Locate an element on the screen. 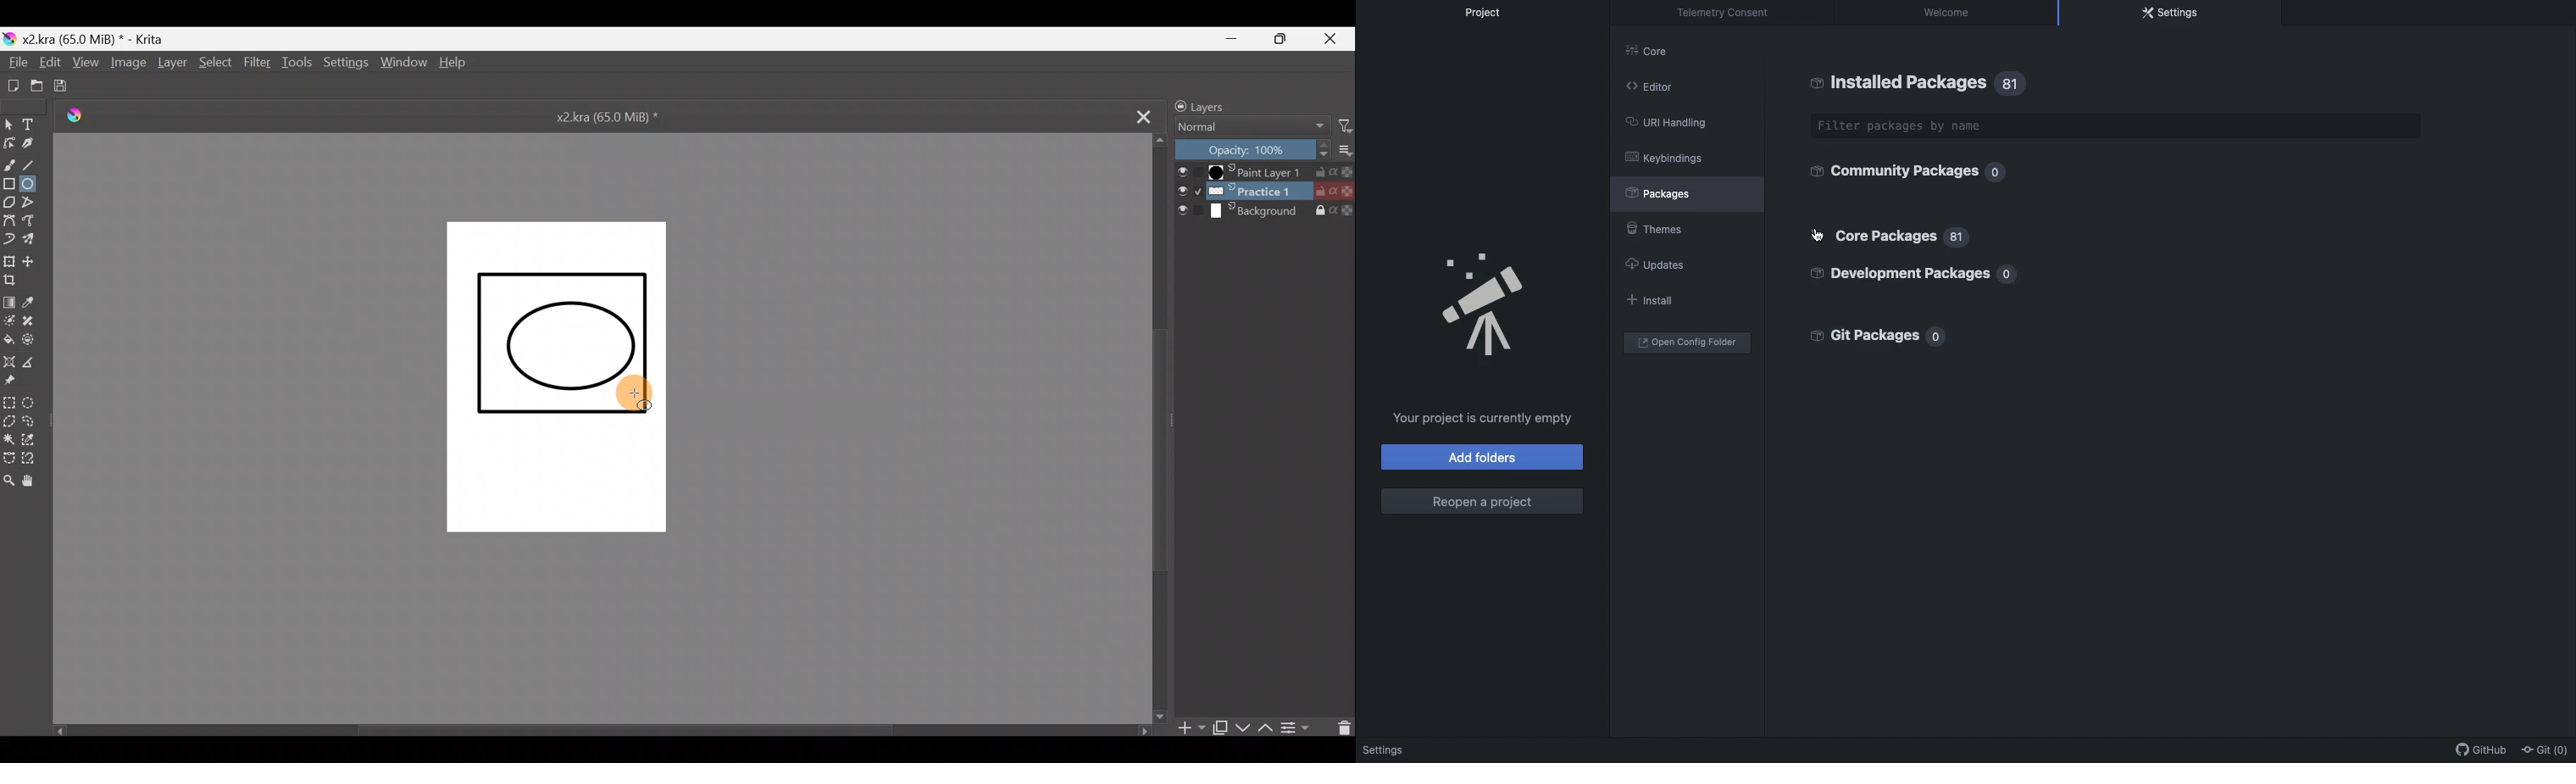  Bezier curve tool is located at coordinates (10, 220).